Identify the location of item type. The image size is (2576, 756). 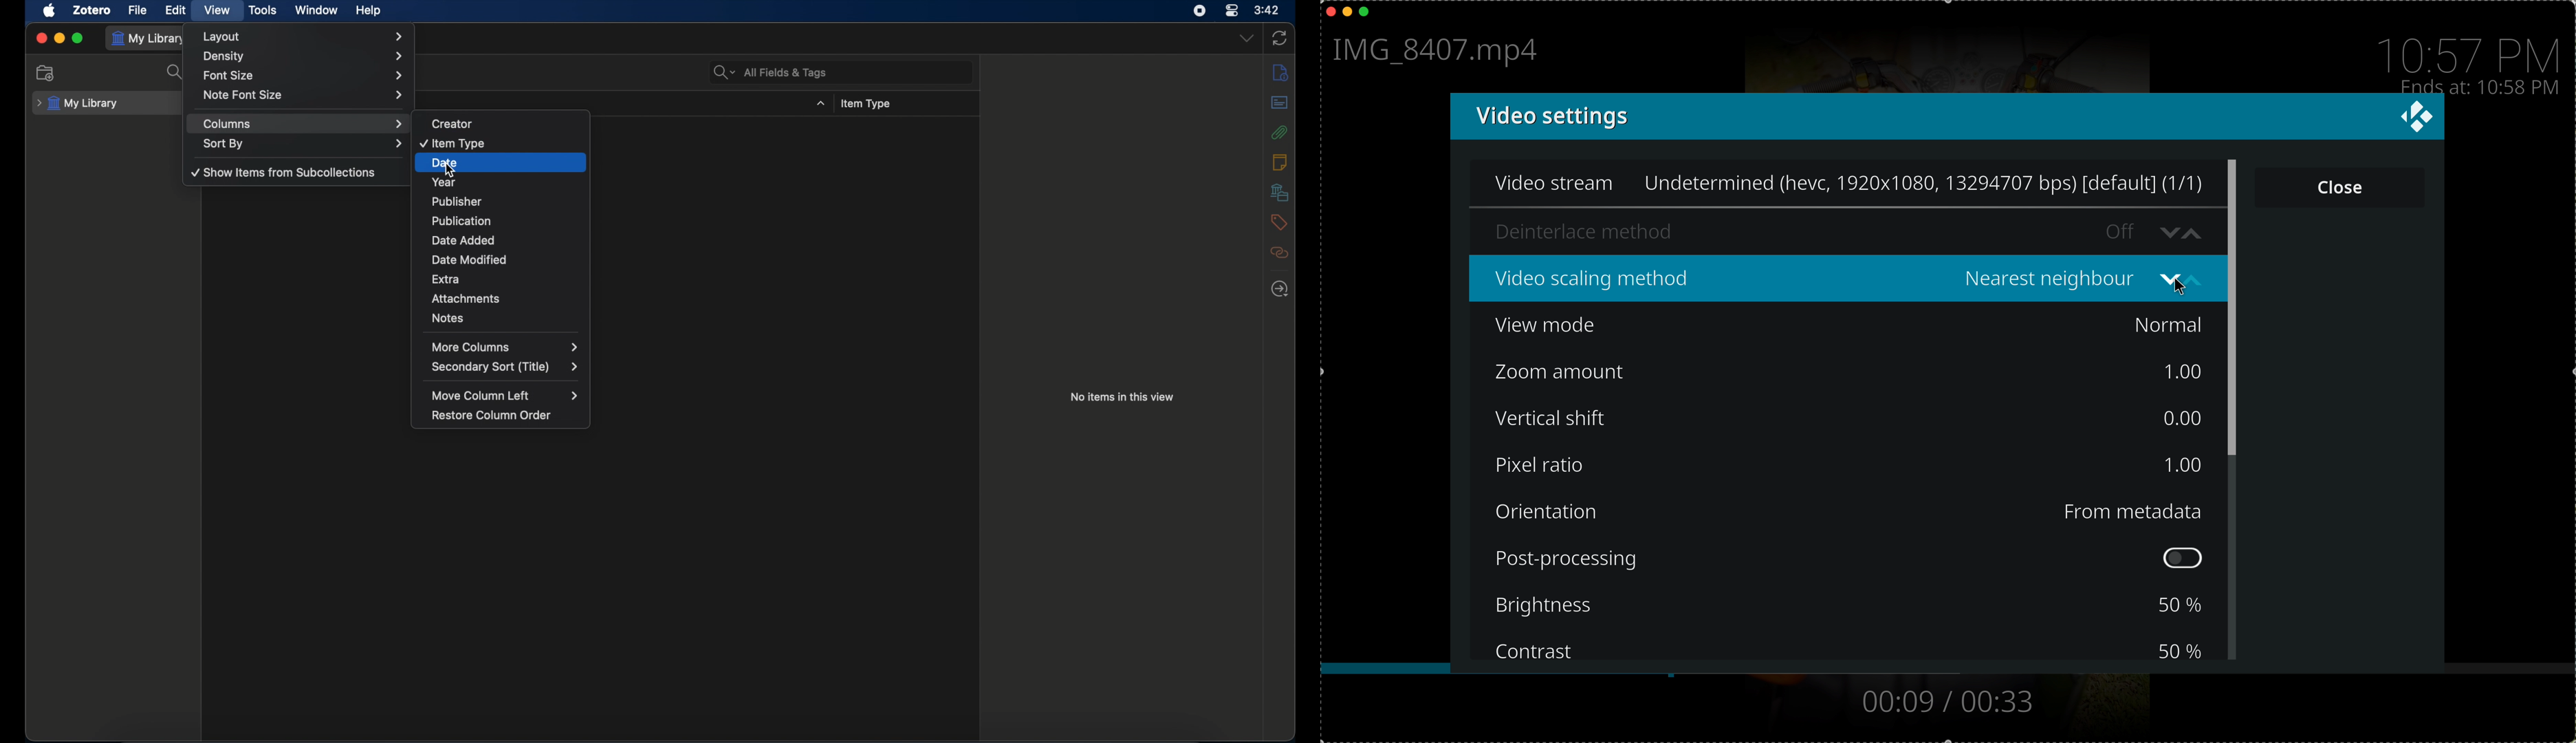
(492, 143).